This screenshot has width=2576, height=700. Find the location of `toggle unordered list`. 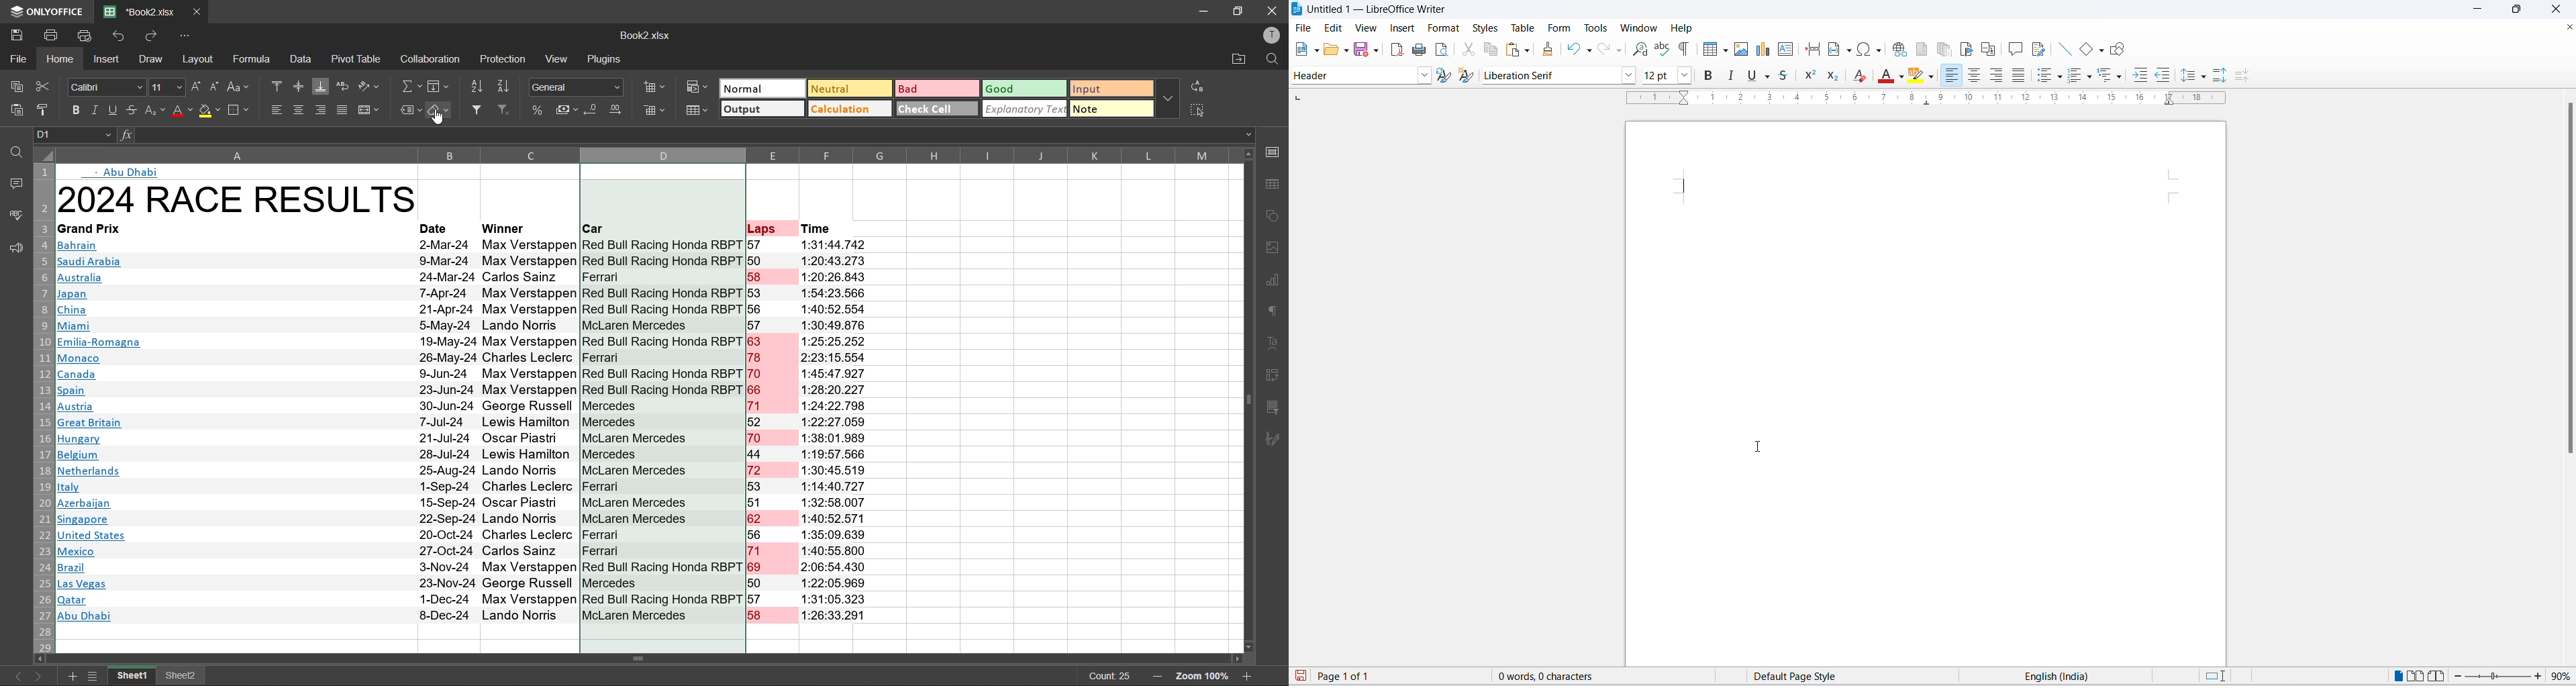

toggle unordered list is located at coordinates (2060, 77).